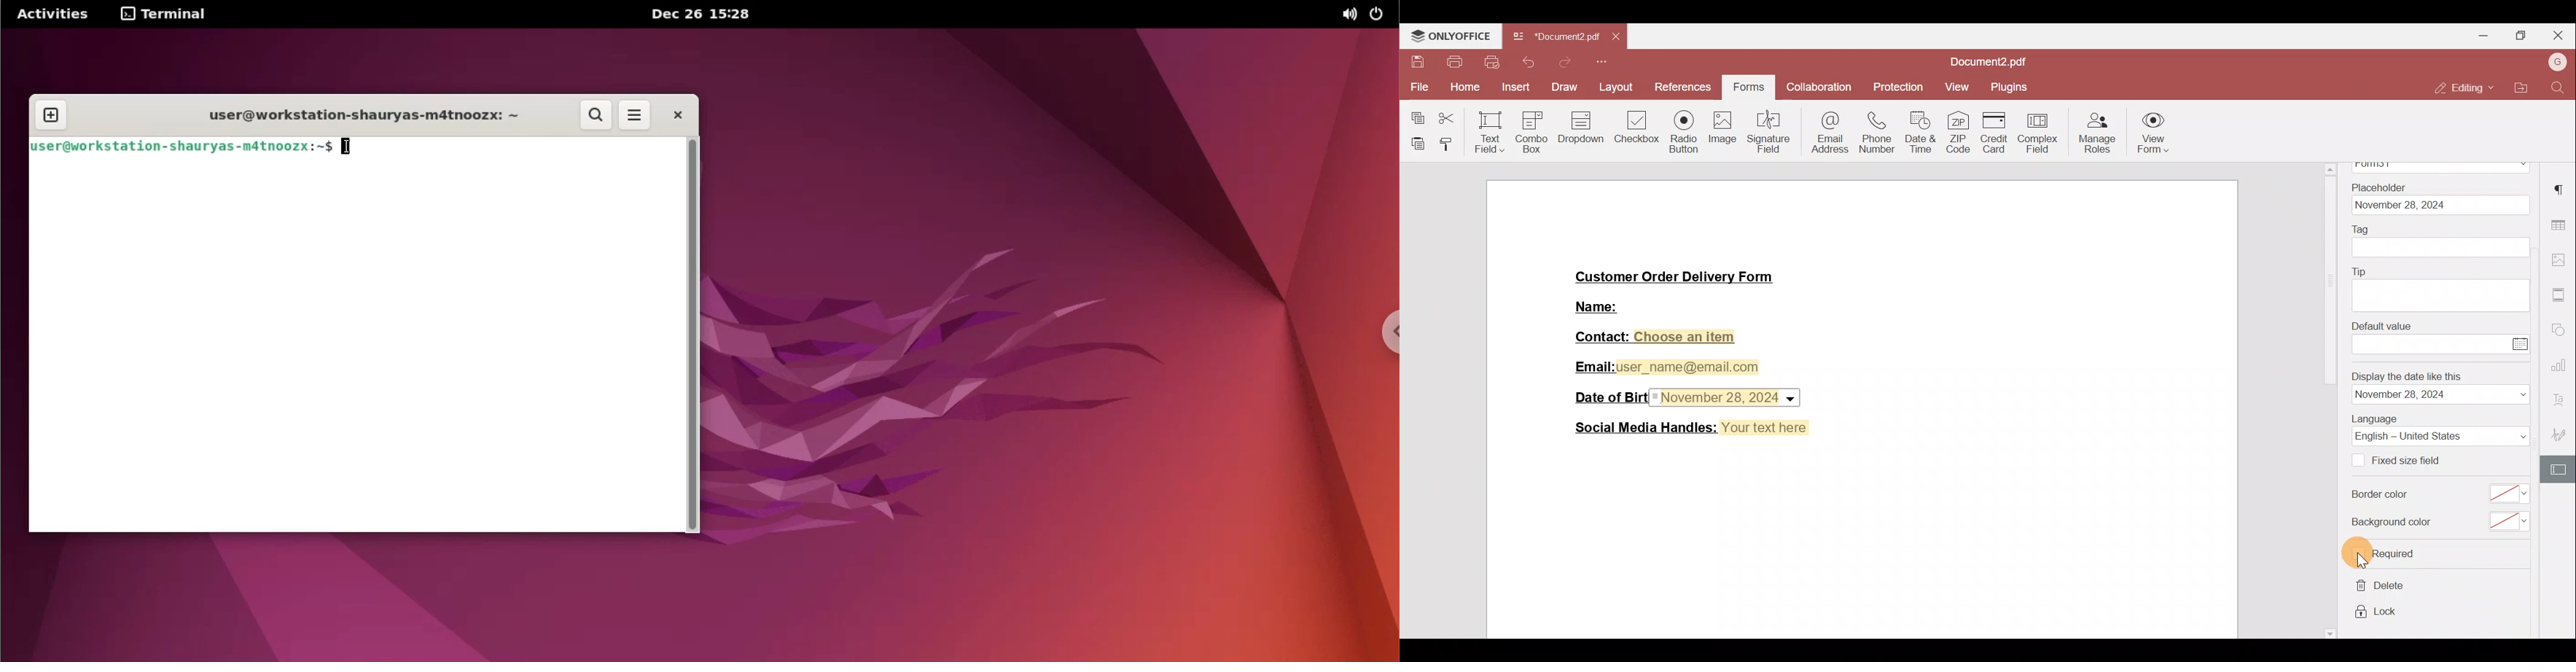 This screenshot has height=672, width=2576. Describe the element at coordinates (1961, 134) in the screenshot. I see `ZIP code` at that location.